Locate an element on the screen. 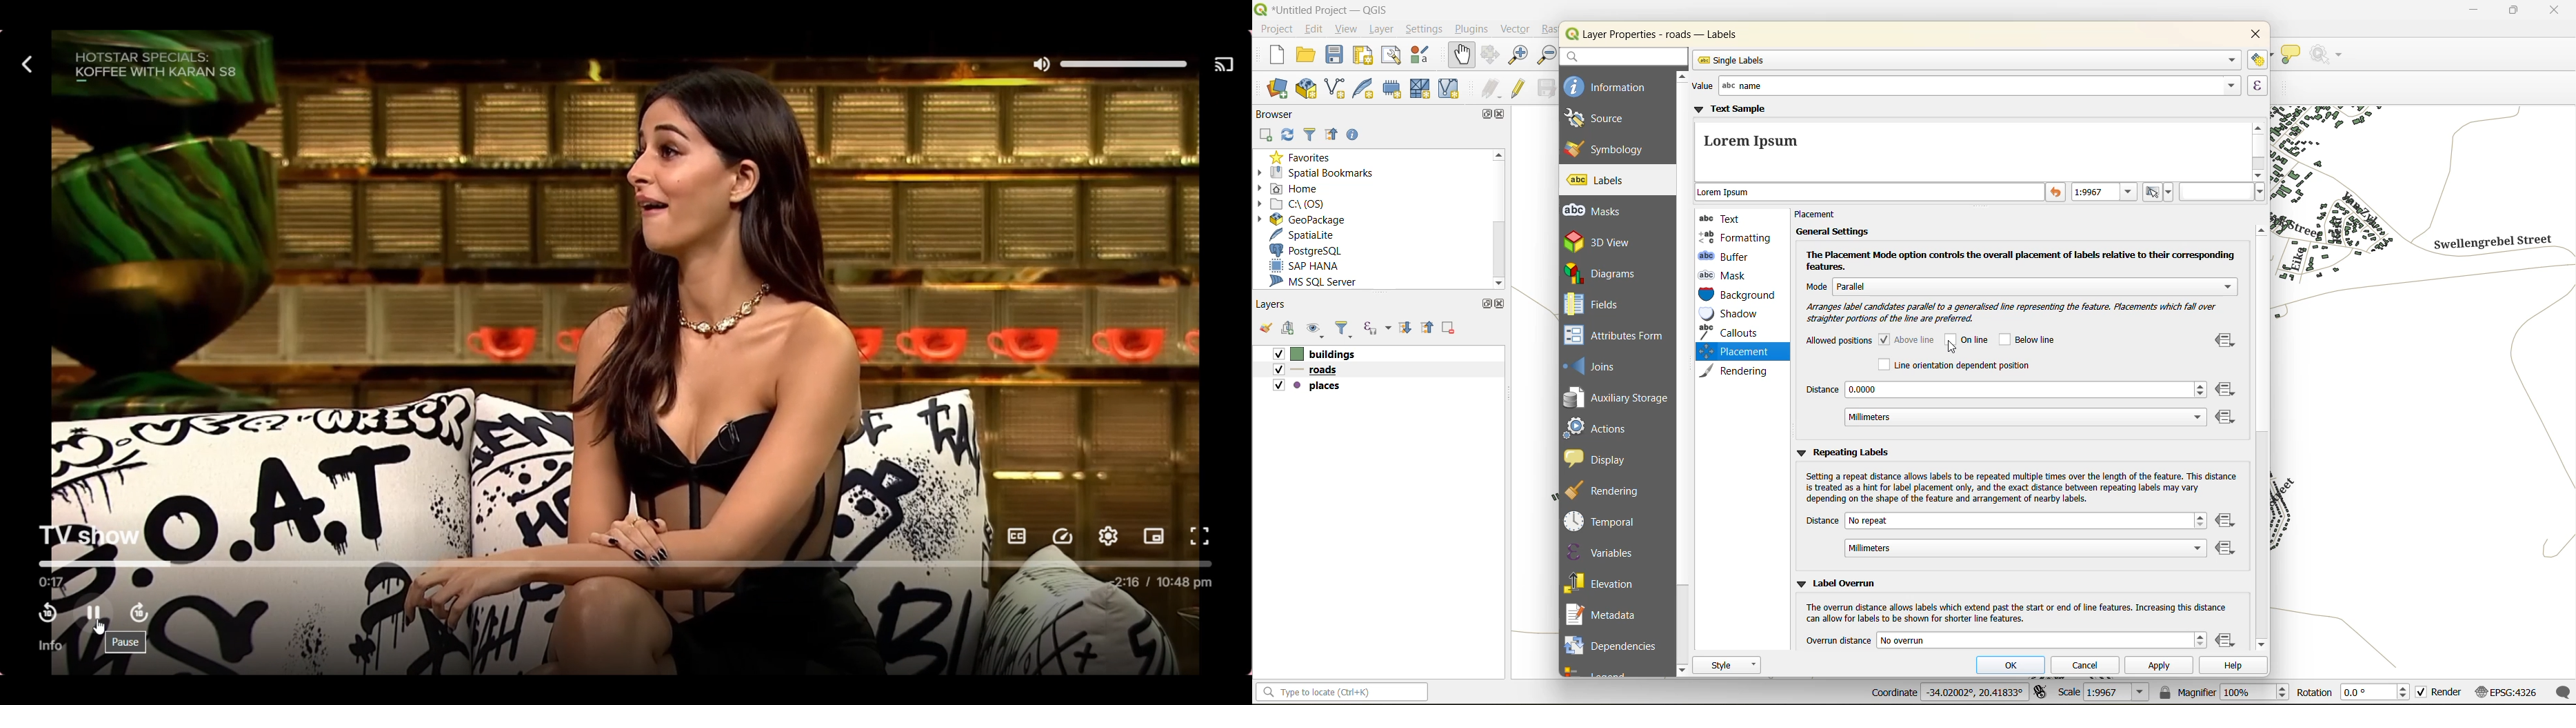 The image size is (2576, 728). new geopackage layer is located at coordinates (1310, 92).